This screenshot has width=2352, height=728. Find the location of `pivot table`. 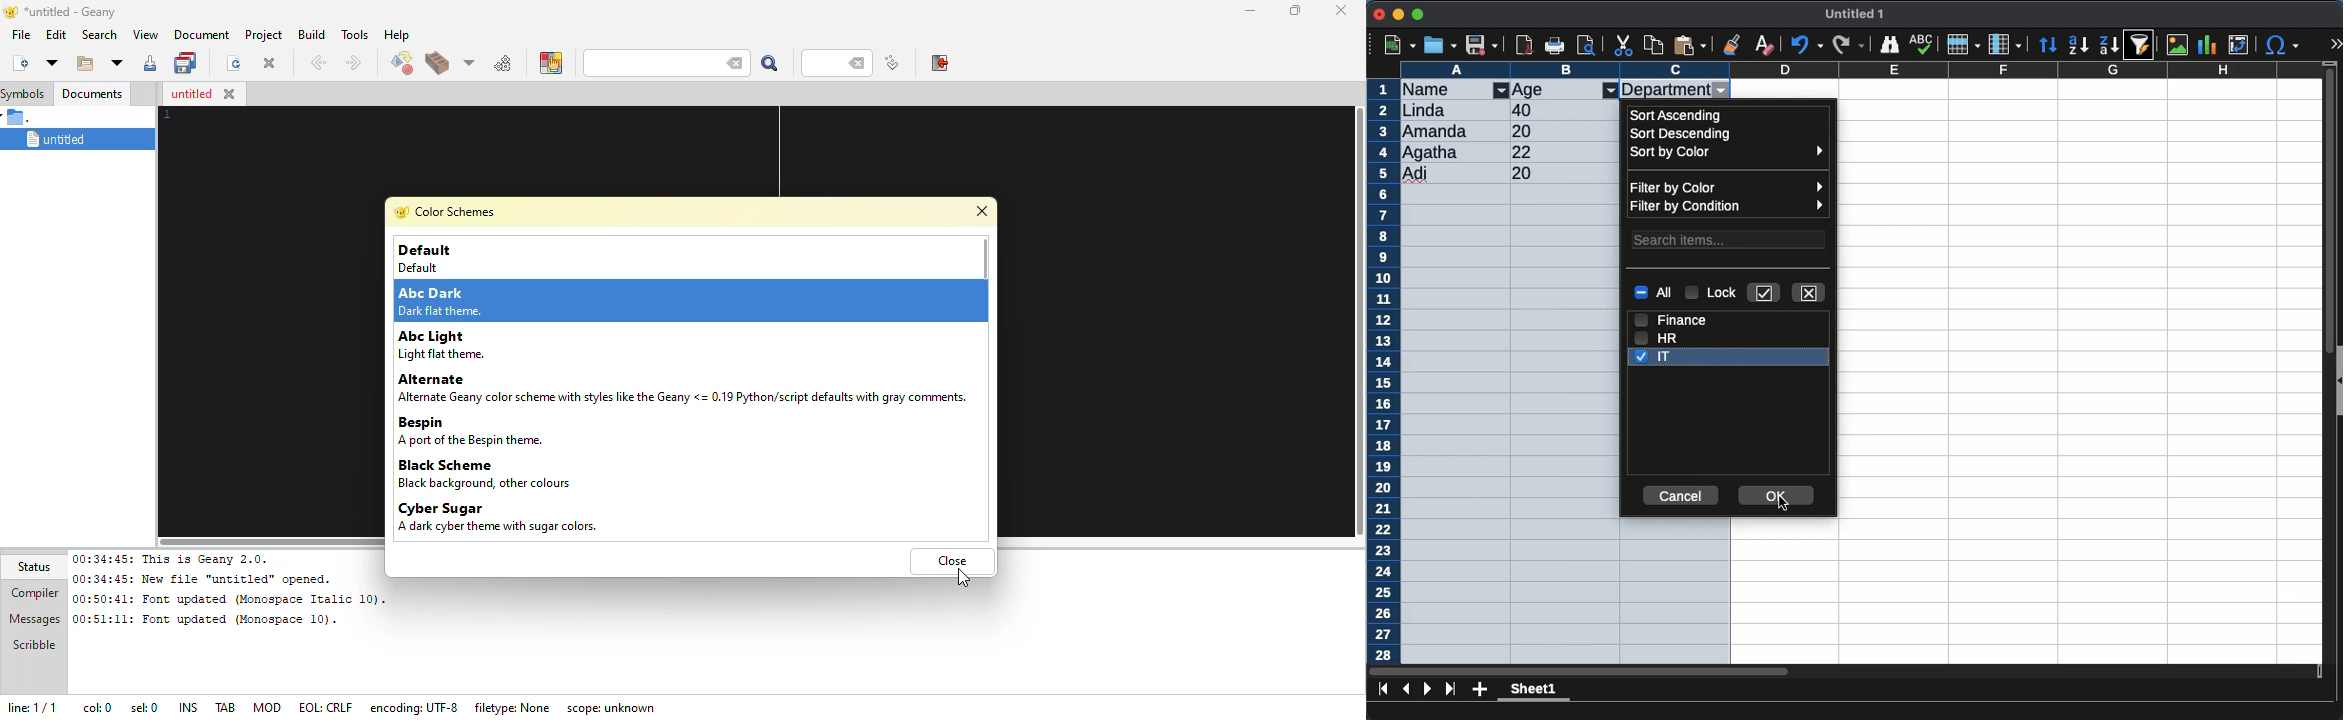

pivot table is located at coordinates (2238, 46).